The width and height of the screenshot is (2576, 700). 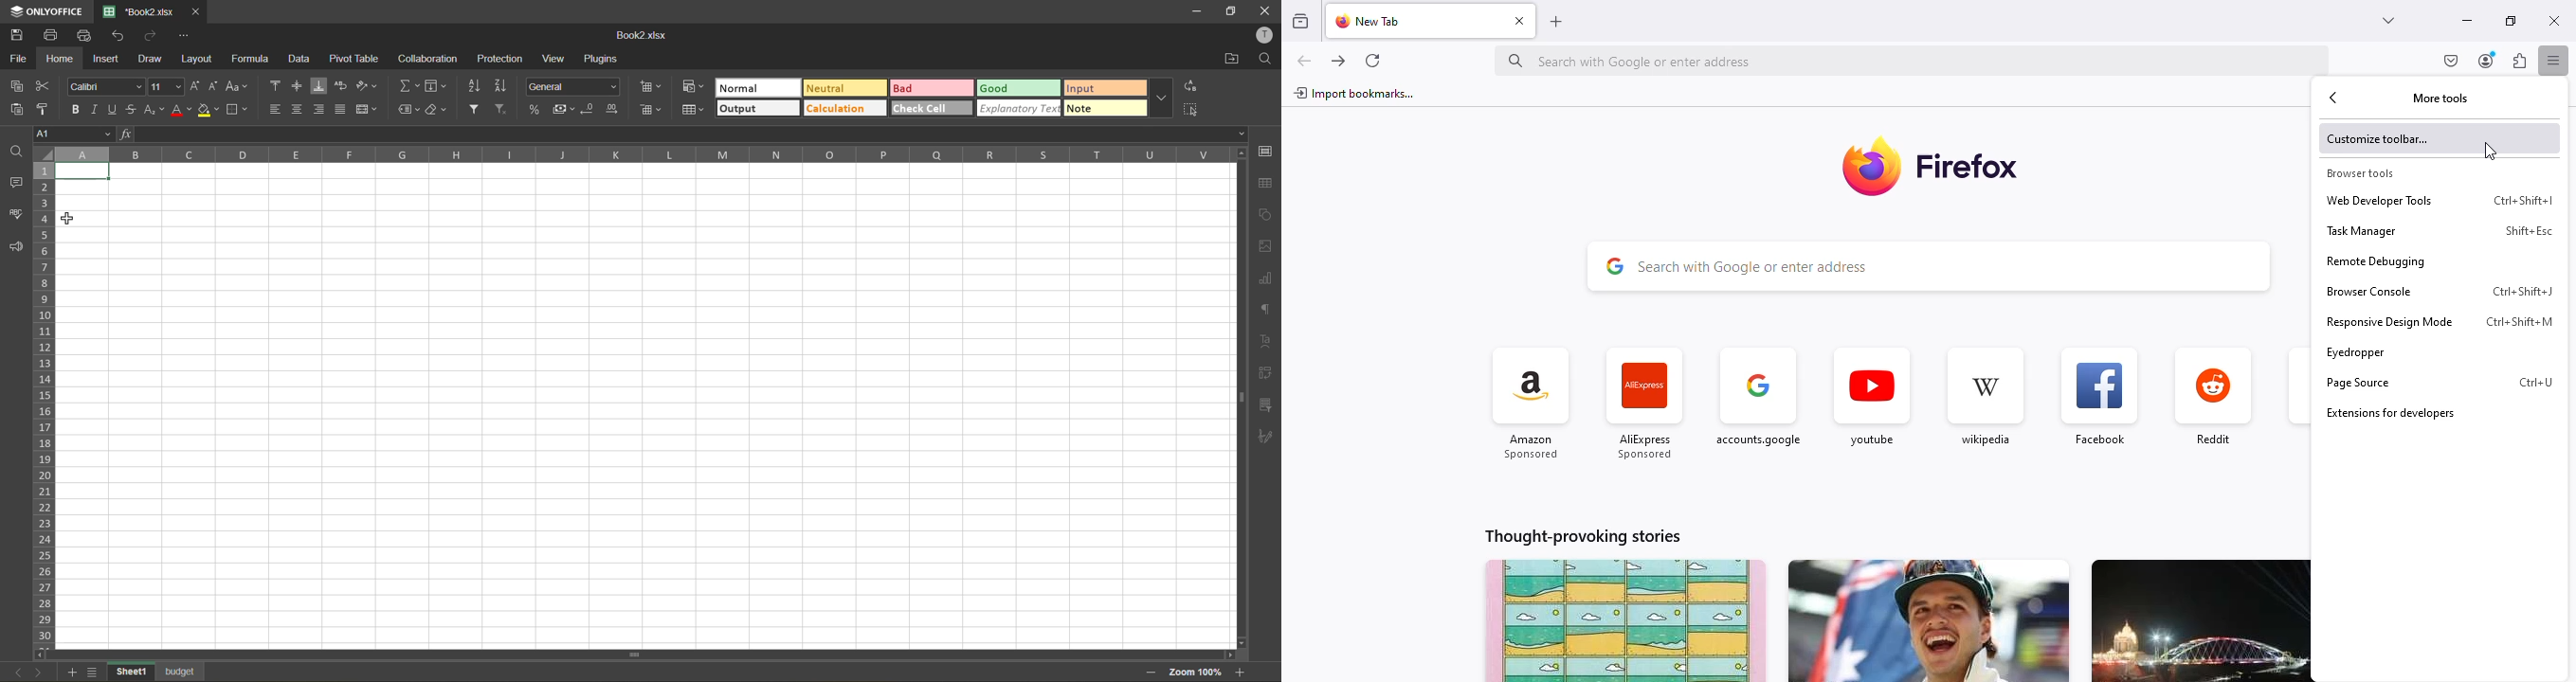 What do you see at coordinates (696, 111) in the screenshot?
I see `format as table` at bounding box center [696, 111].